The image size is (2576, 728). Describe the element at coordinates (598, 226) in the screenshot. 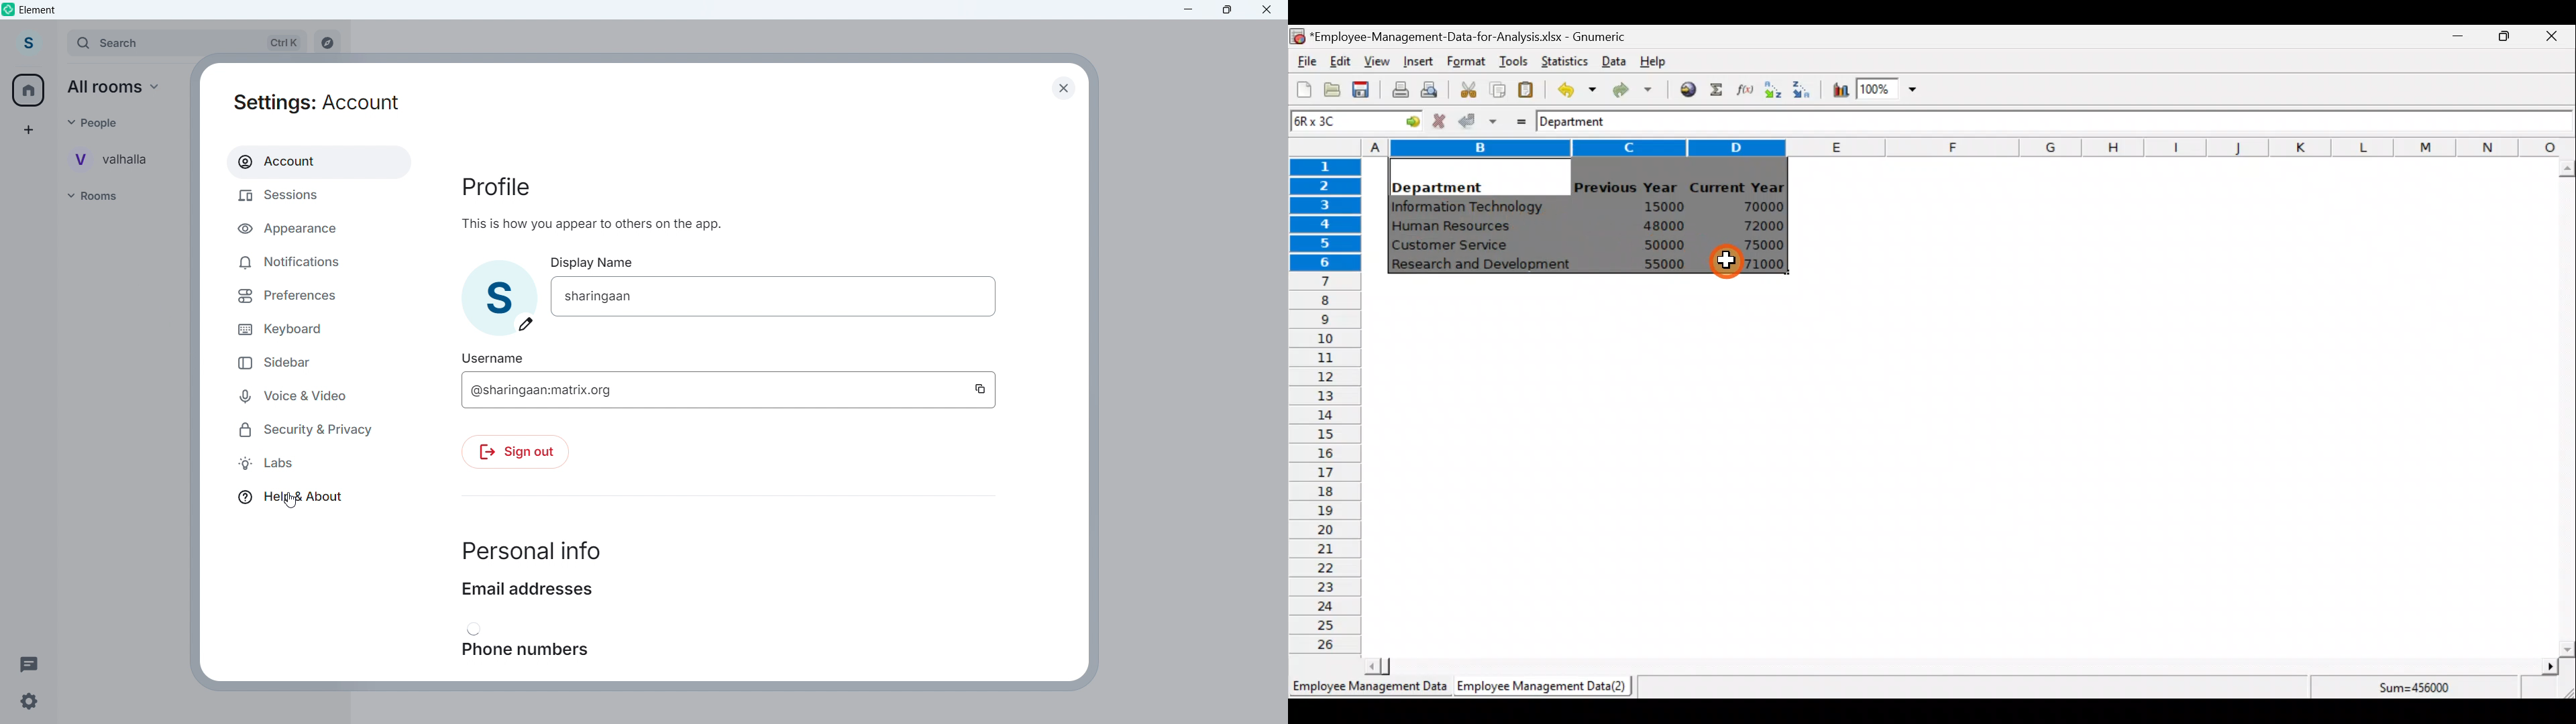

I see `This is how you appear to others on the app.` at that location.